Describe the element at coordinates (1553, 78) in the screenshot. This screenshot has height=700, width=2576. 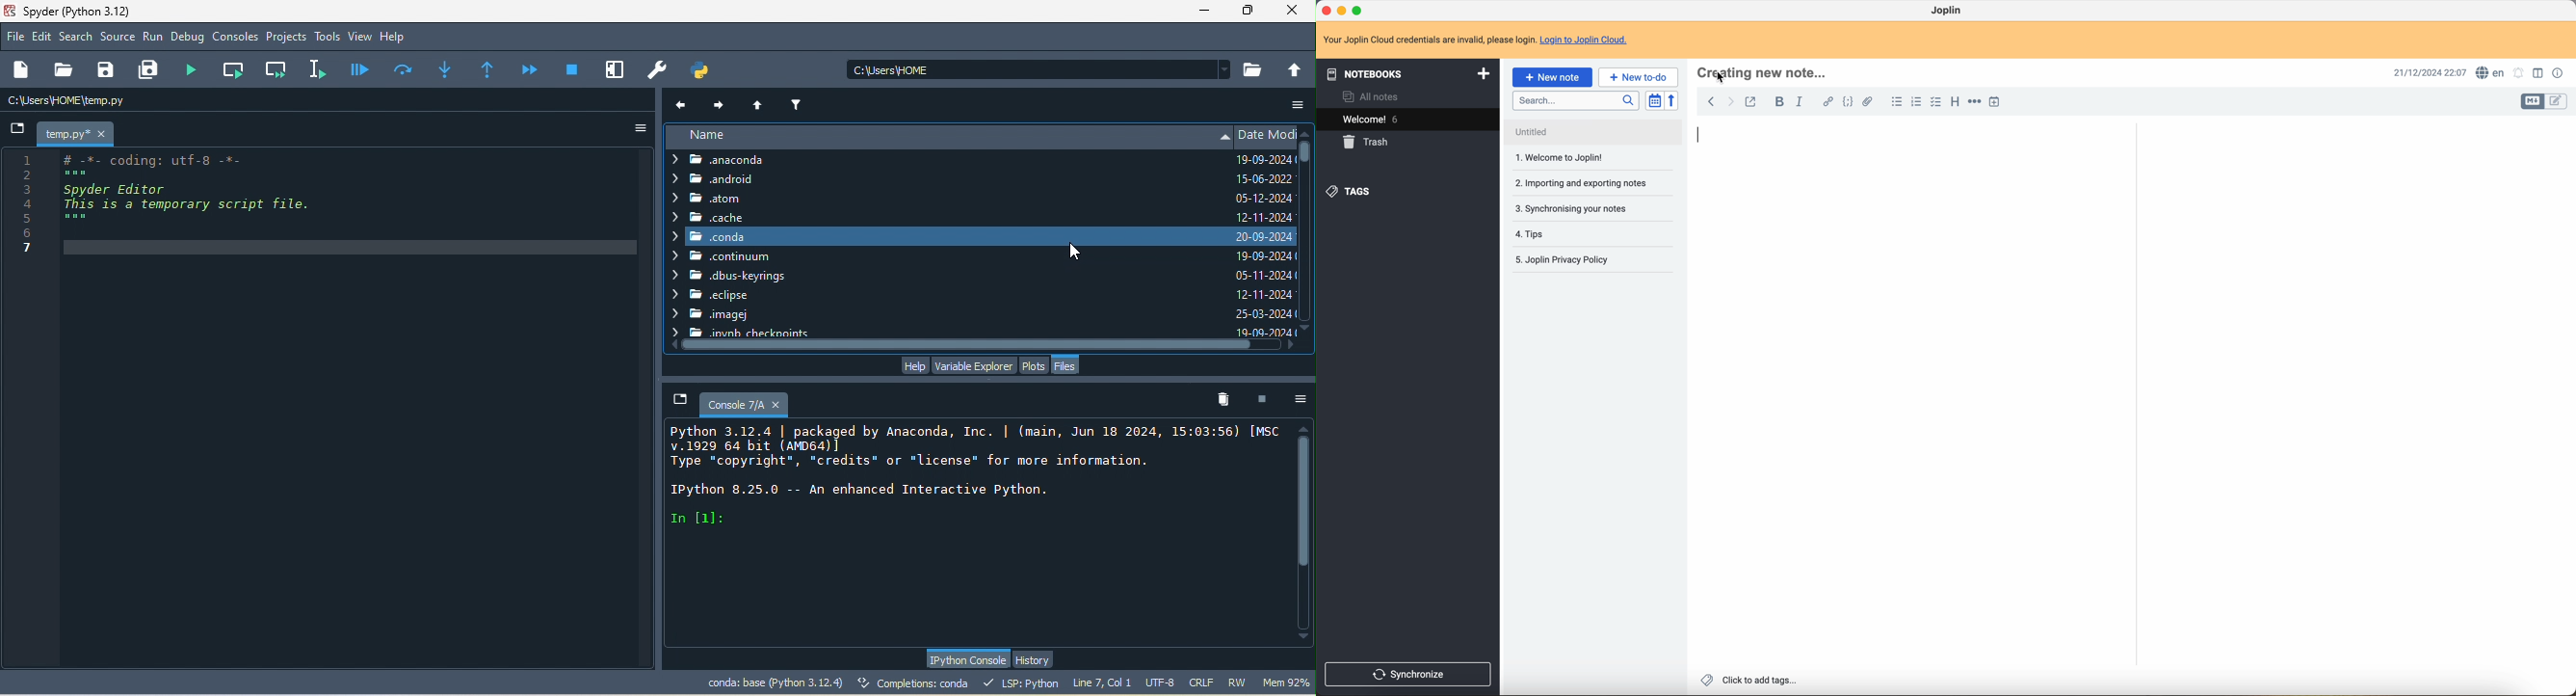
I see `click on new note` at that location.